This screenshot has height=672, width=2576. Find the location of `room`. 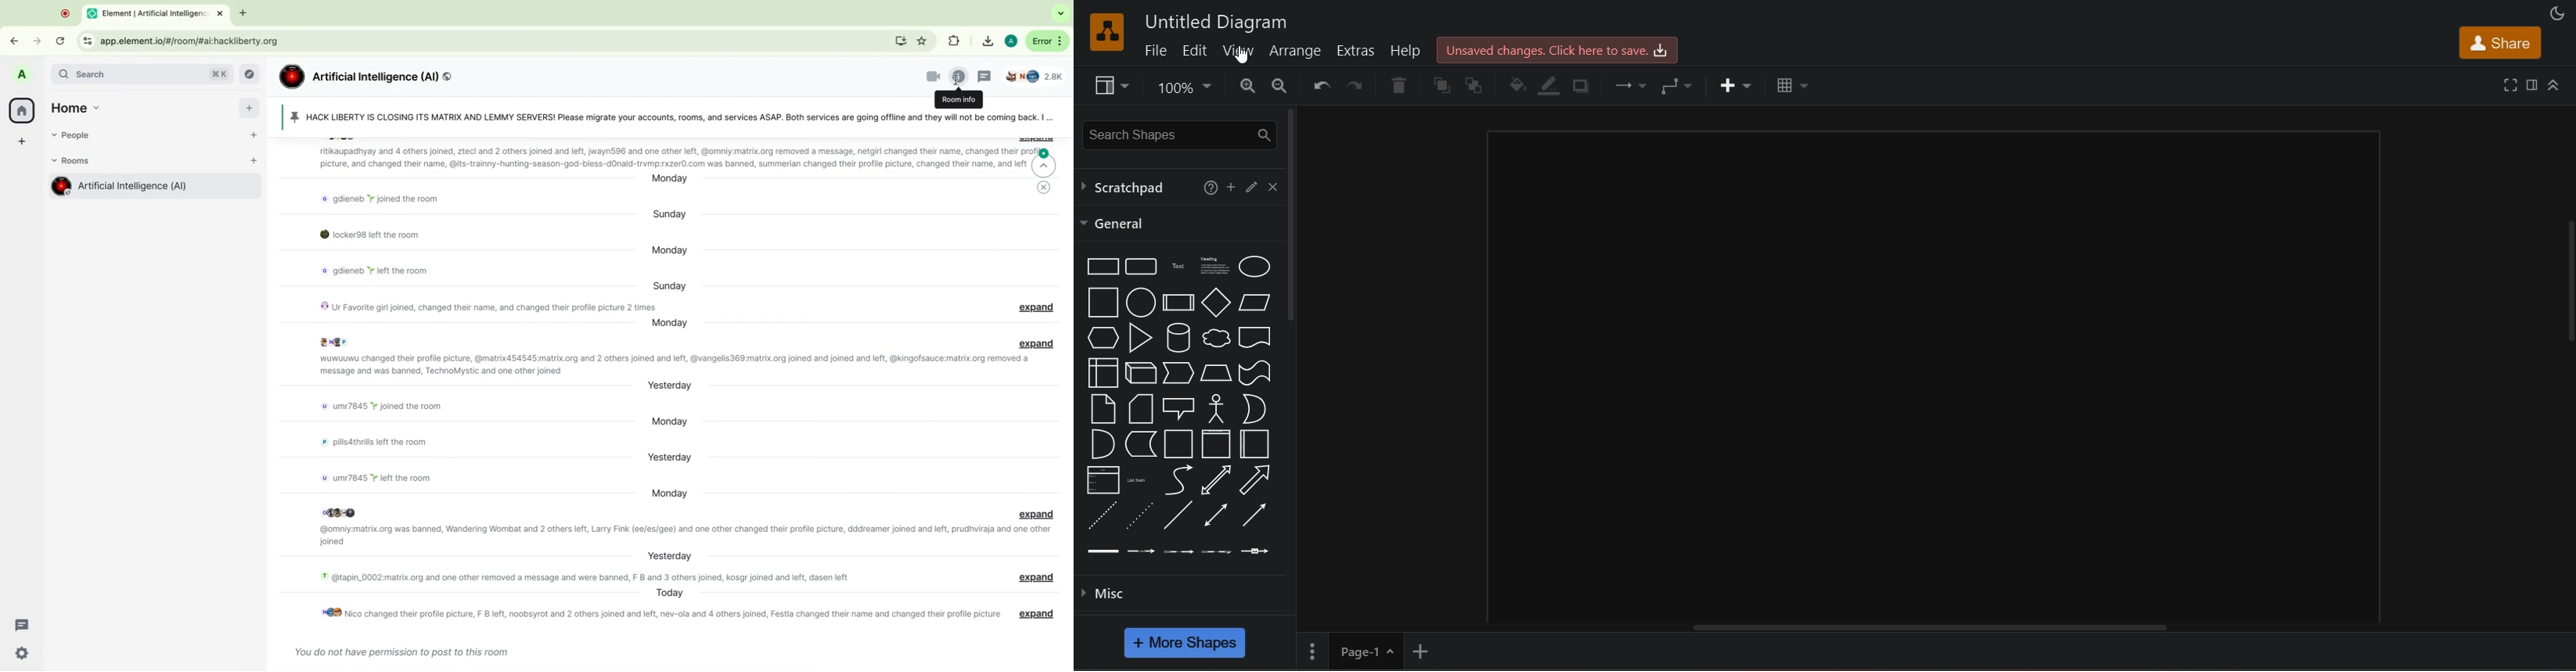

room is located at coordinates (152, 189).